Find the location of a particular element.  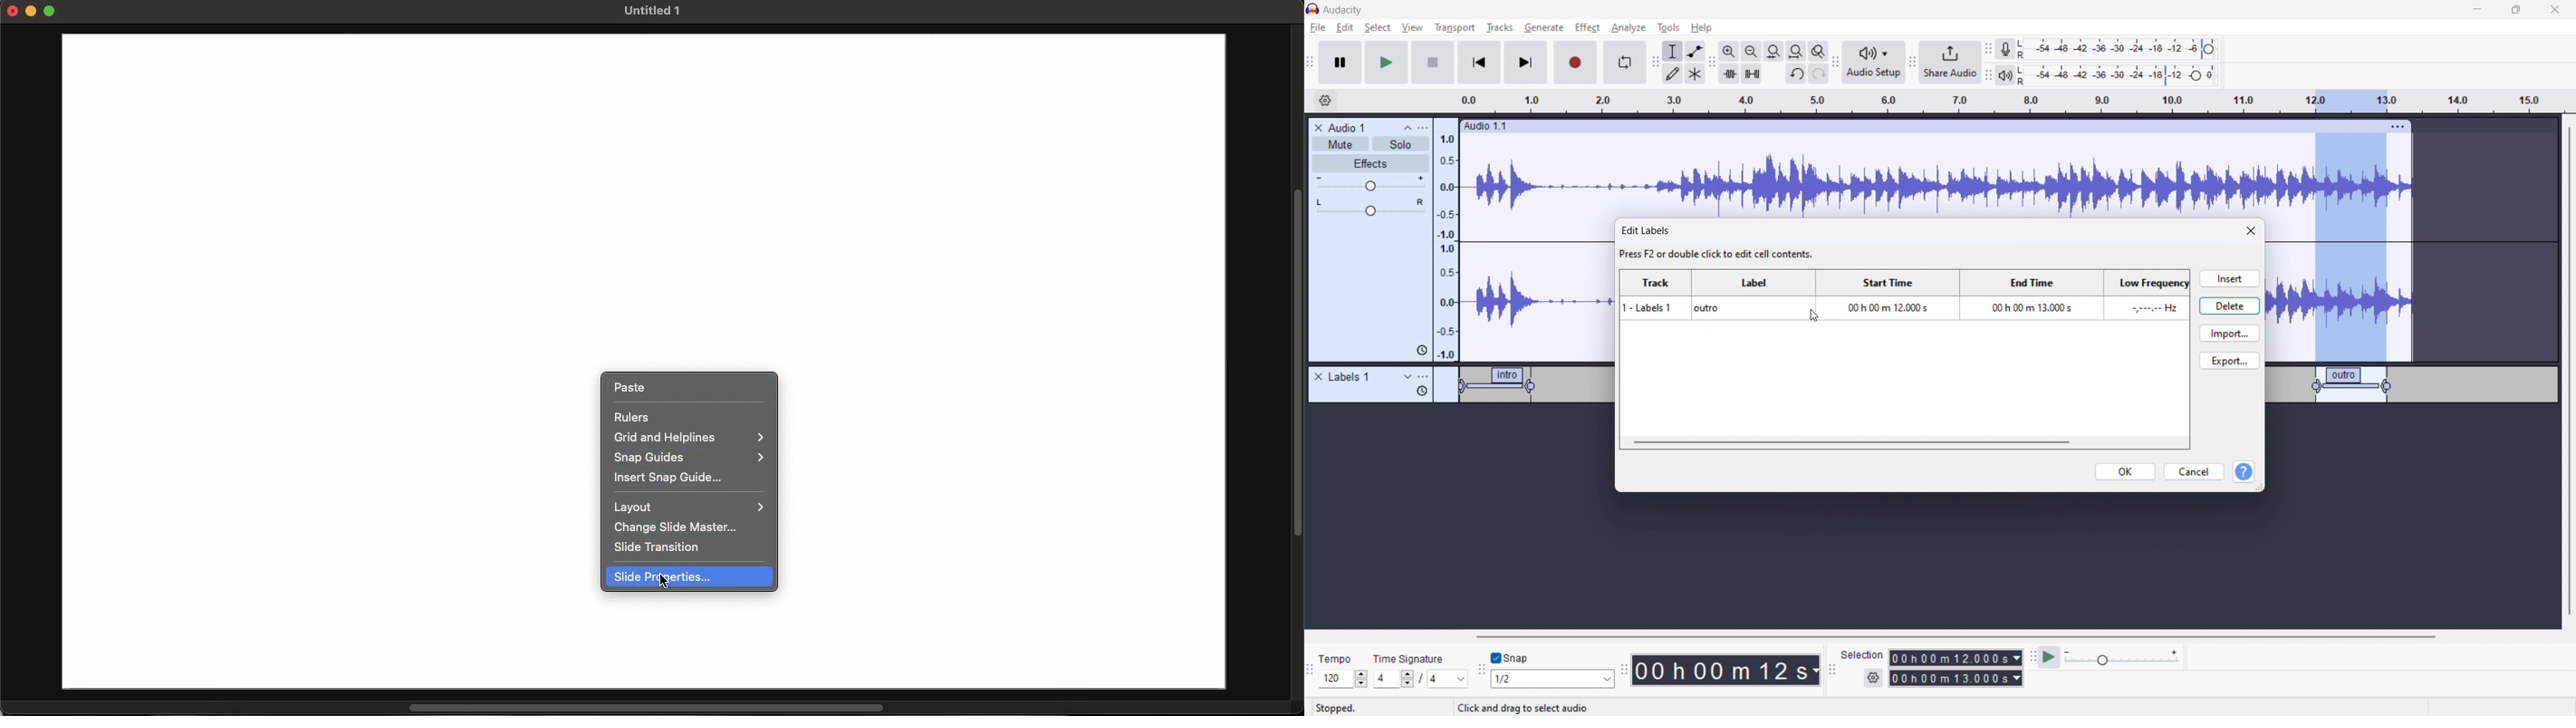

selection settings is located at coordinates (1874, 678).